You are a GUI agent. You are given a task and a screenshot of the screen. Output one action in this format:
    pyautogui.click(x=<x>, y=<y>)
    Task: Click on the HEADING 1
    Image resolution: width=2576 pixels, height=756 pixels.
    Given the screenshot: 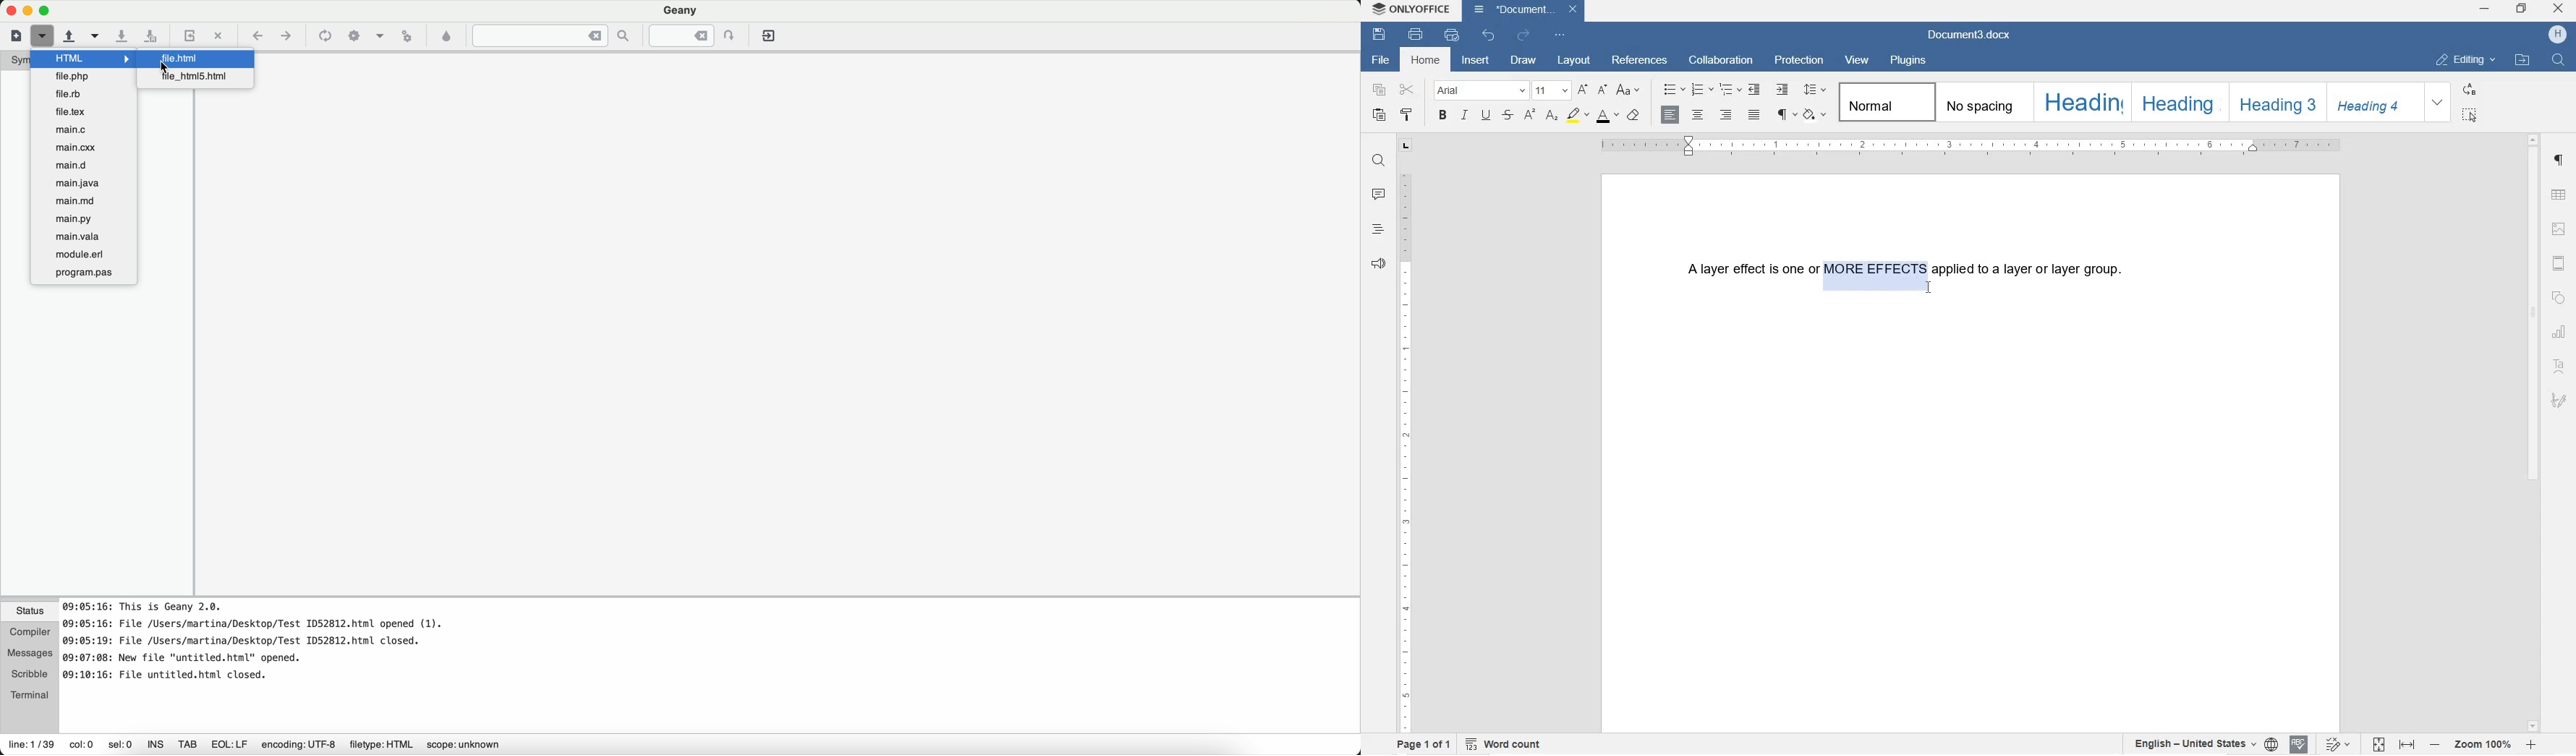 What is the action you would take?
    pyautogui.click(x=2080, y=101)
    